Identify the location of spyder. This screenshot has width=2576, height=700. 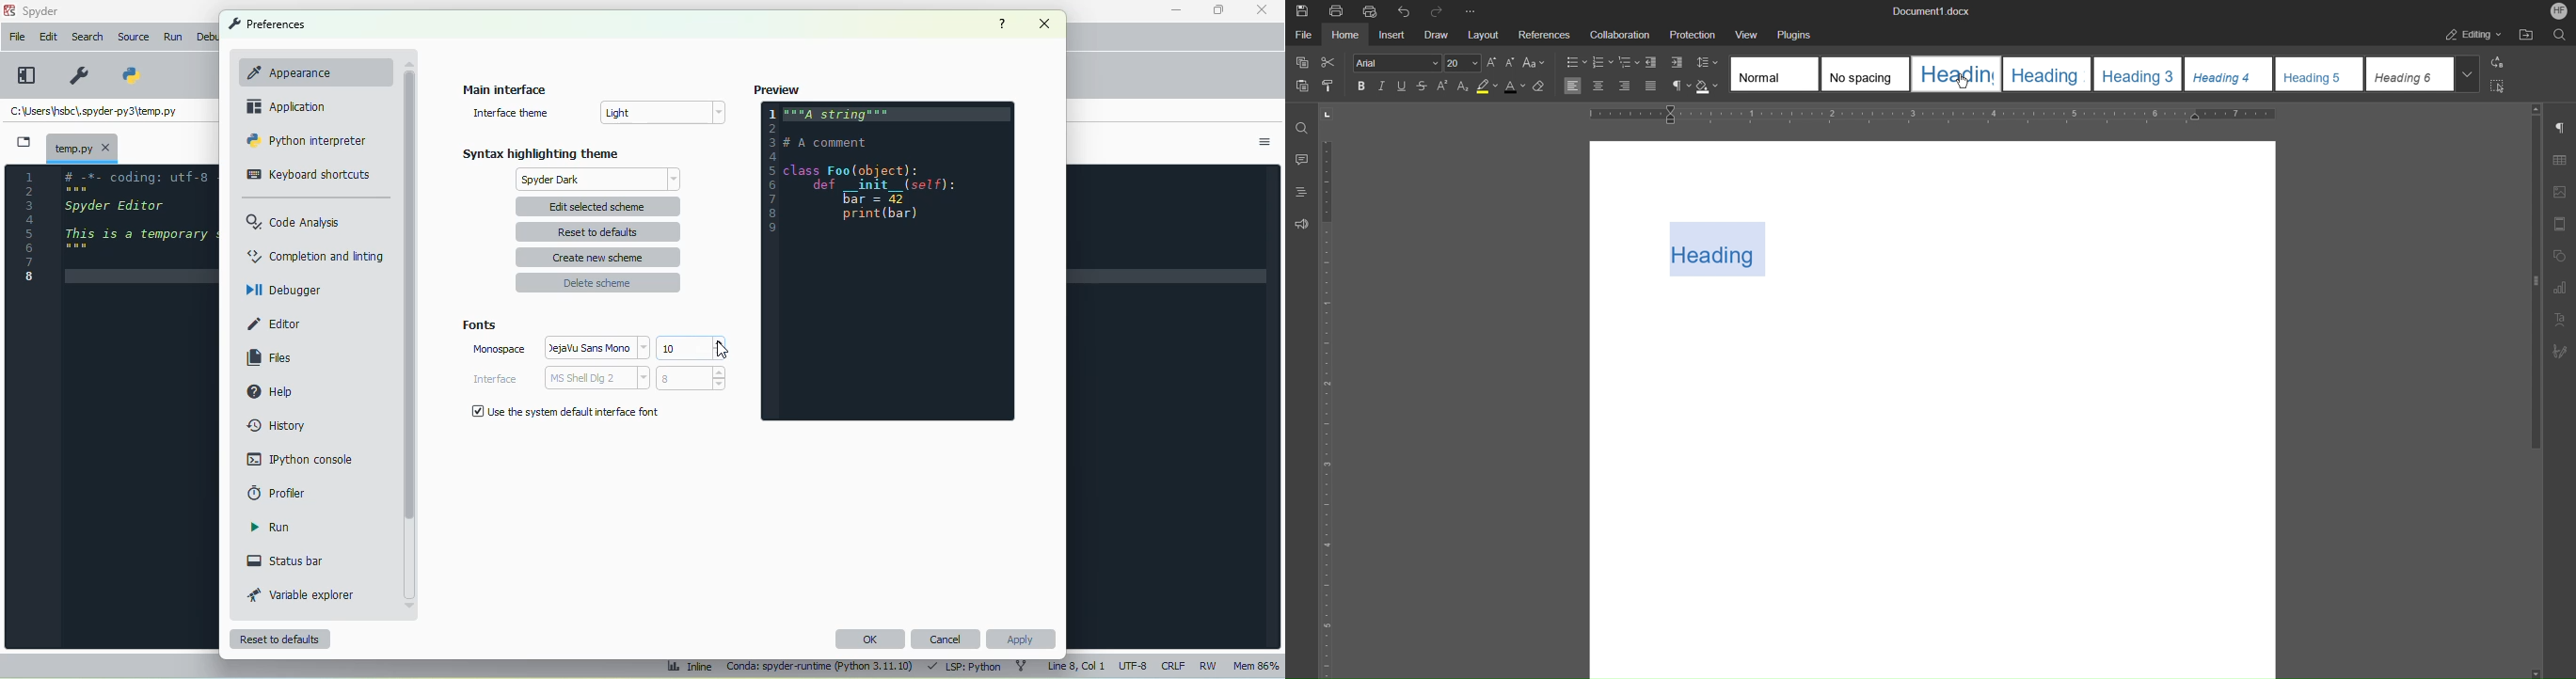
(41, 11).